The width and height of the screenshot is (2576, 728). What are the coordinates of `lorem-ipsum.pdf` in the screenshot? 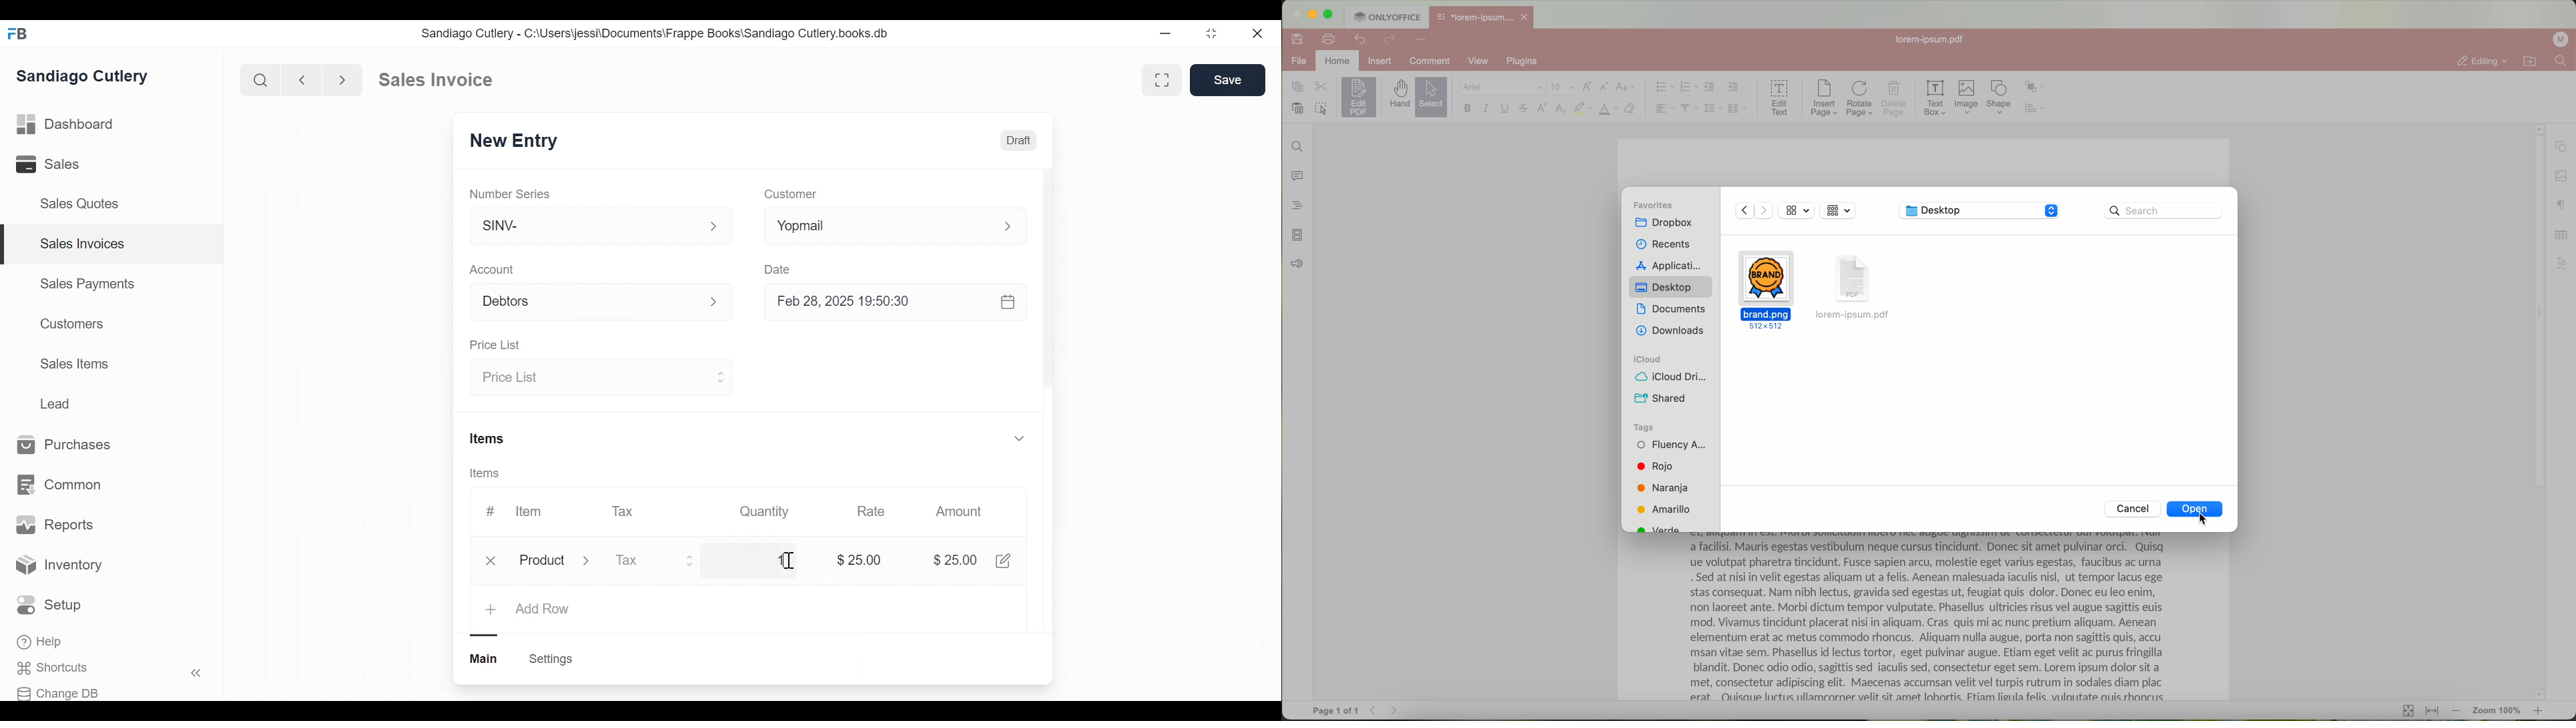 It's located at (1854, 287).